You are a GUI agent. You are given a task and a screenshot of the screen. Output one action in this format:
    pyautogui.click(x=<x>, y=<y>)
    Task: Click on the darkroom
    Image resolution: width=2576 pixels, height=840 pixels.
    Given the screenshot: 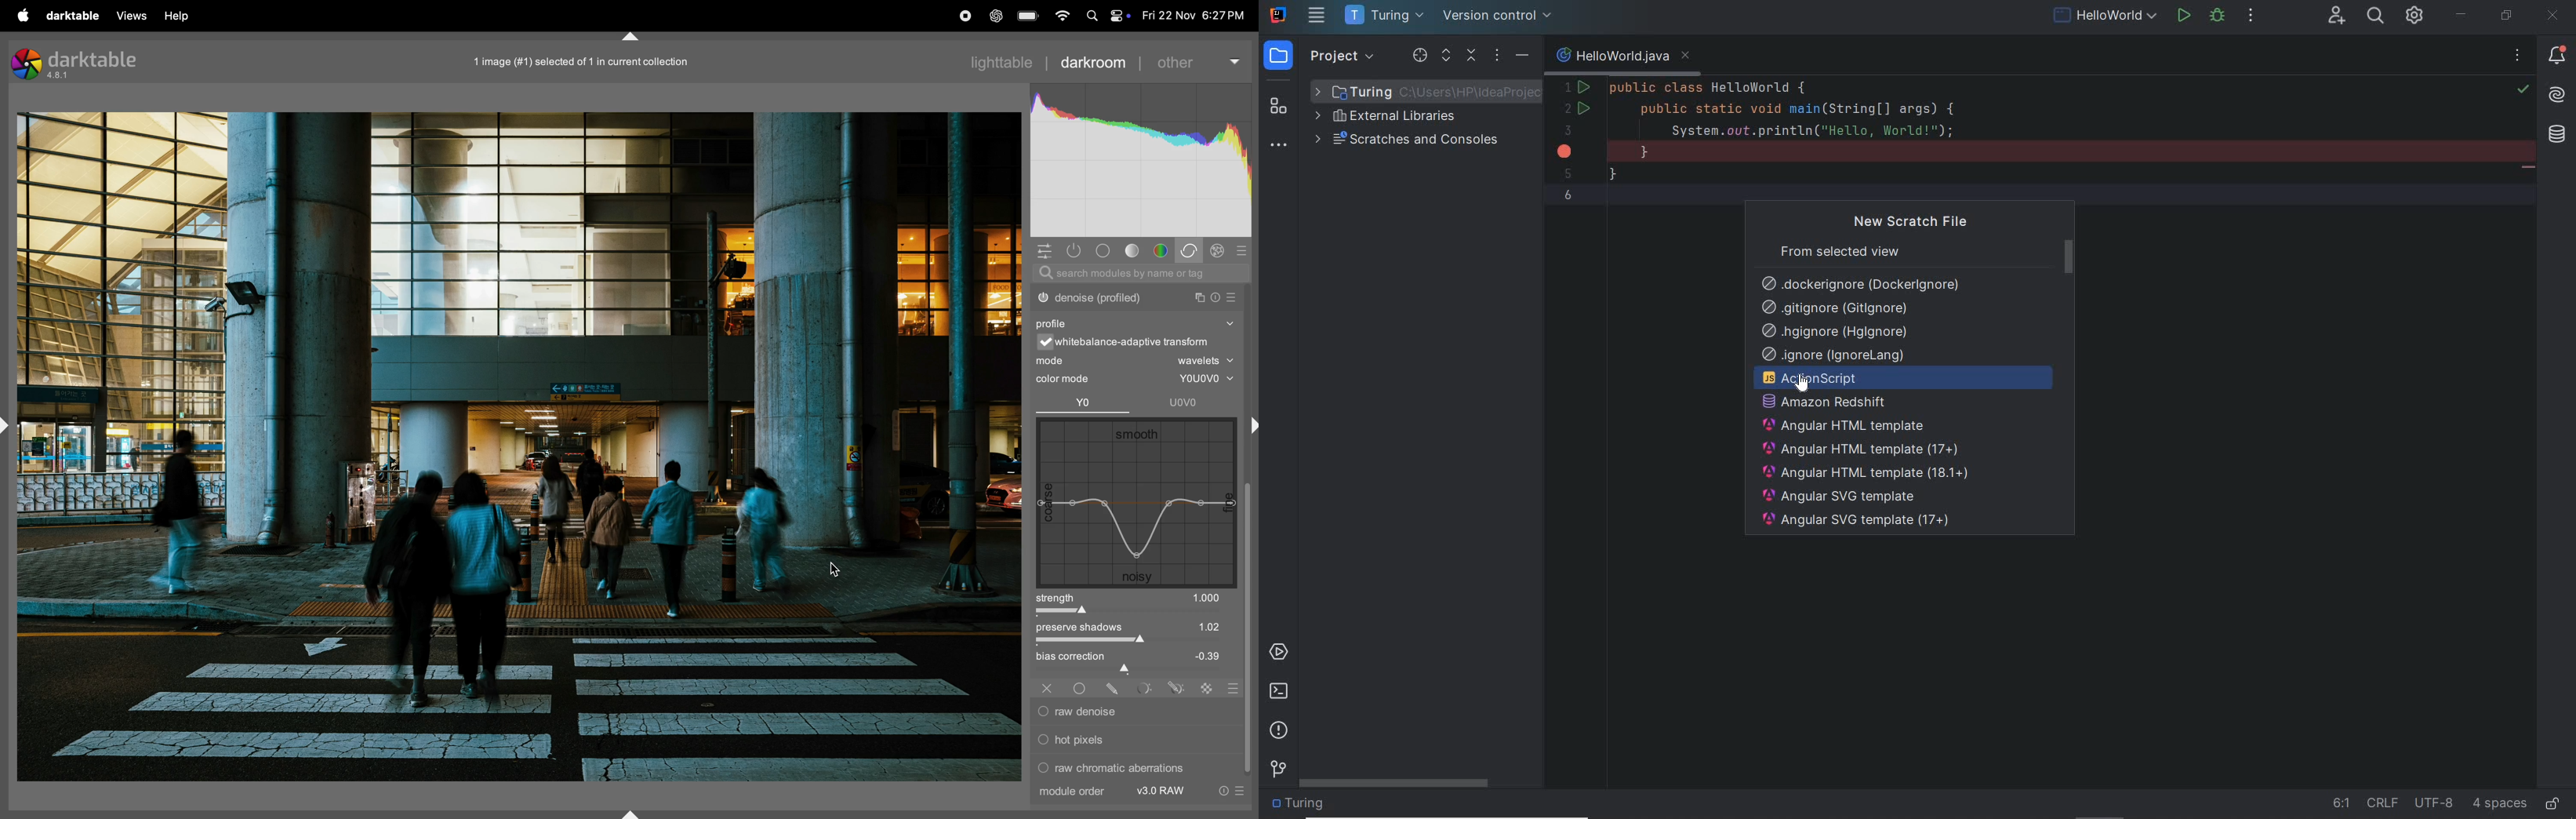 What is the action you would take?
    pyautogui.click(x=1096, y=64)
    